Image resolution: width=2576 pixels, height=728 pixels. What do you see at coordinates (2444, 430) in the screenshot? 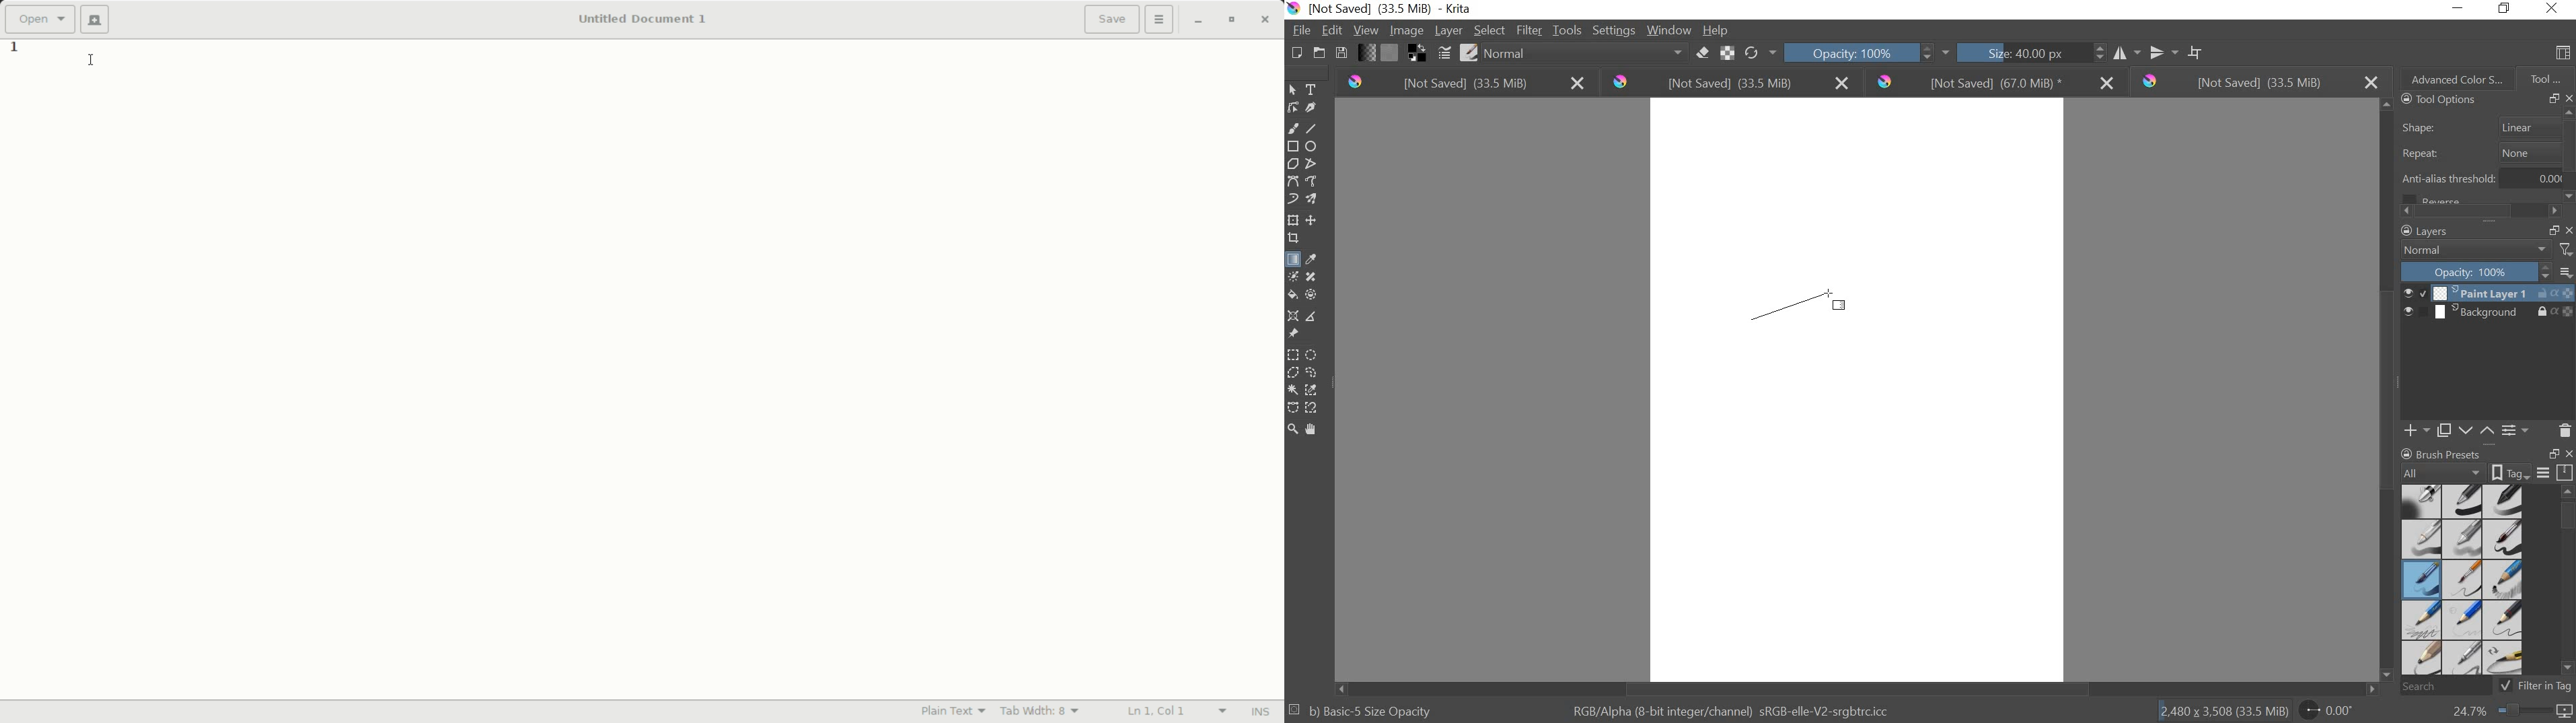
I see `COPY PAINT` at bounding box center [2444, 430].